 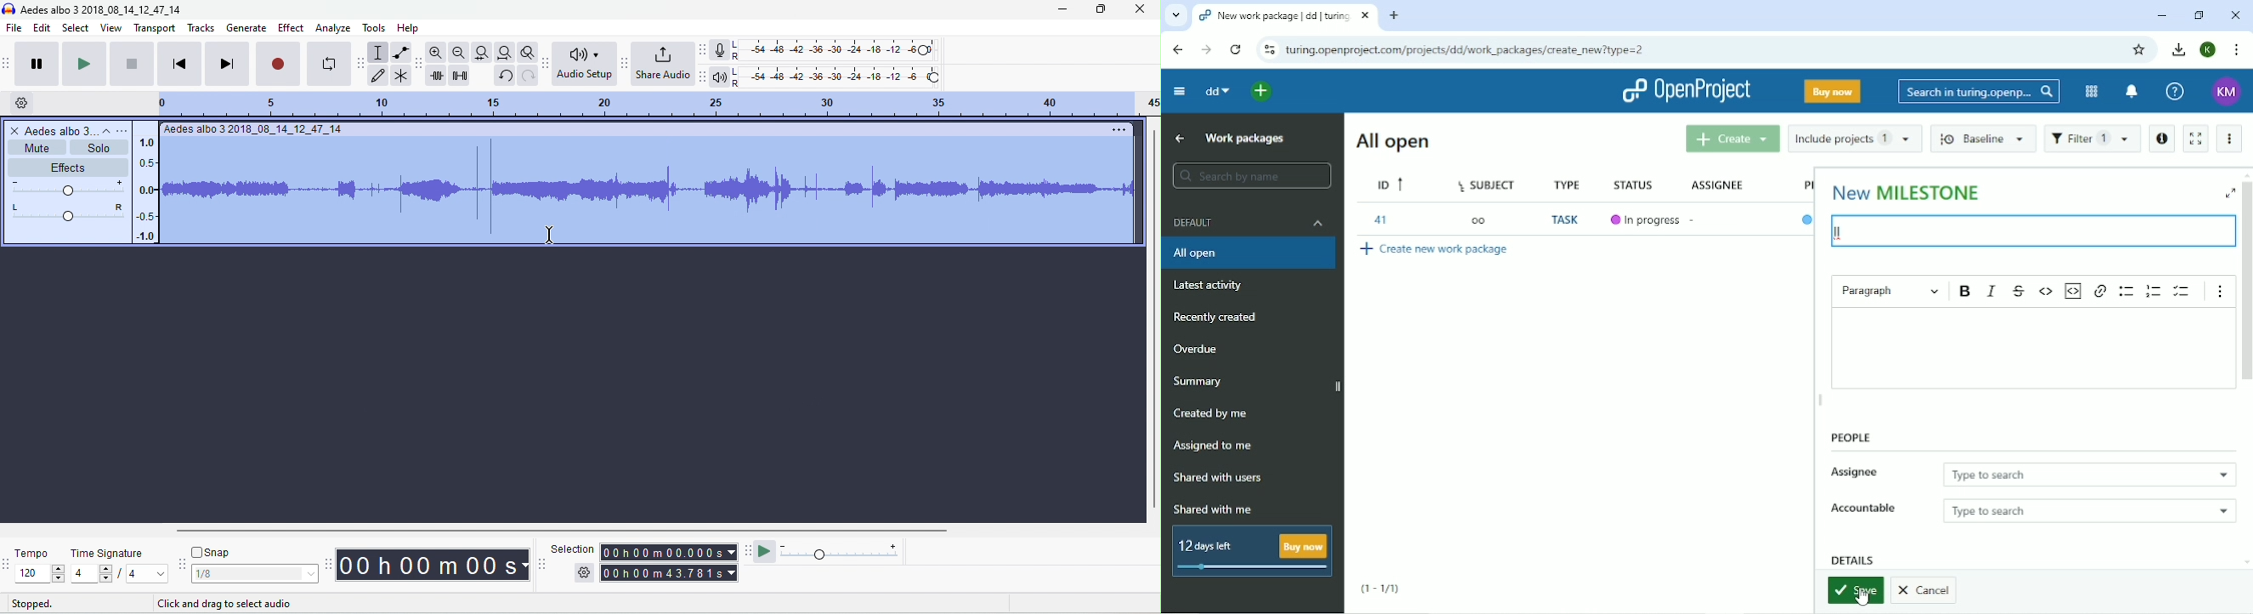 I want to click on type, so click(x=1571, y=183).